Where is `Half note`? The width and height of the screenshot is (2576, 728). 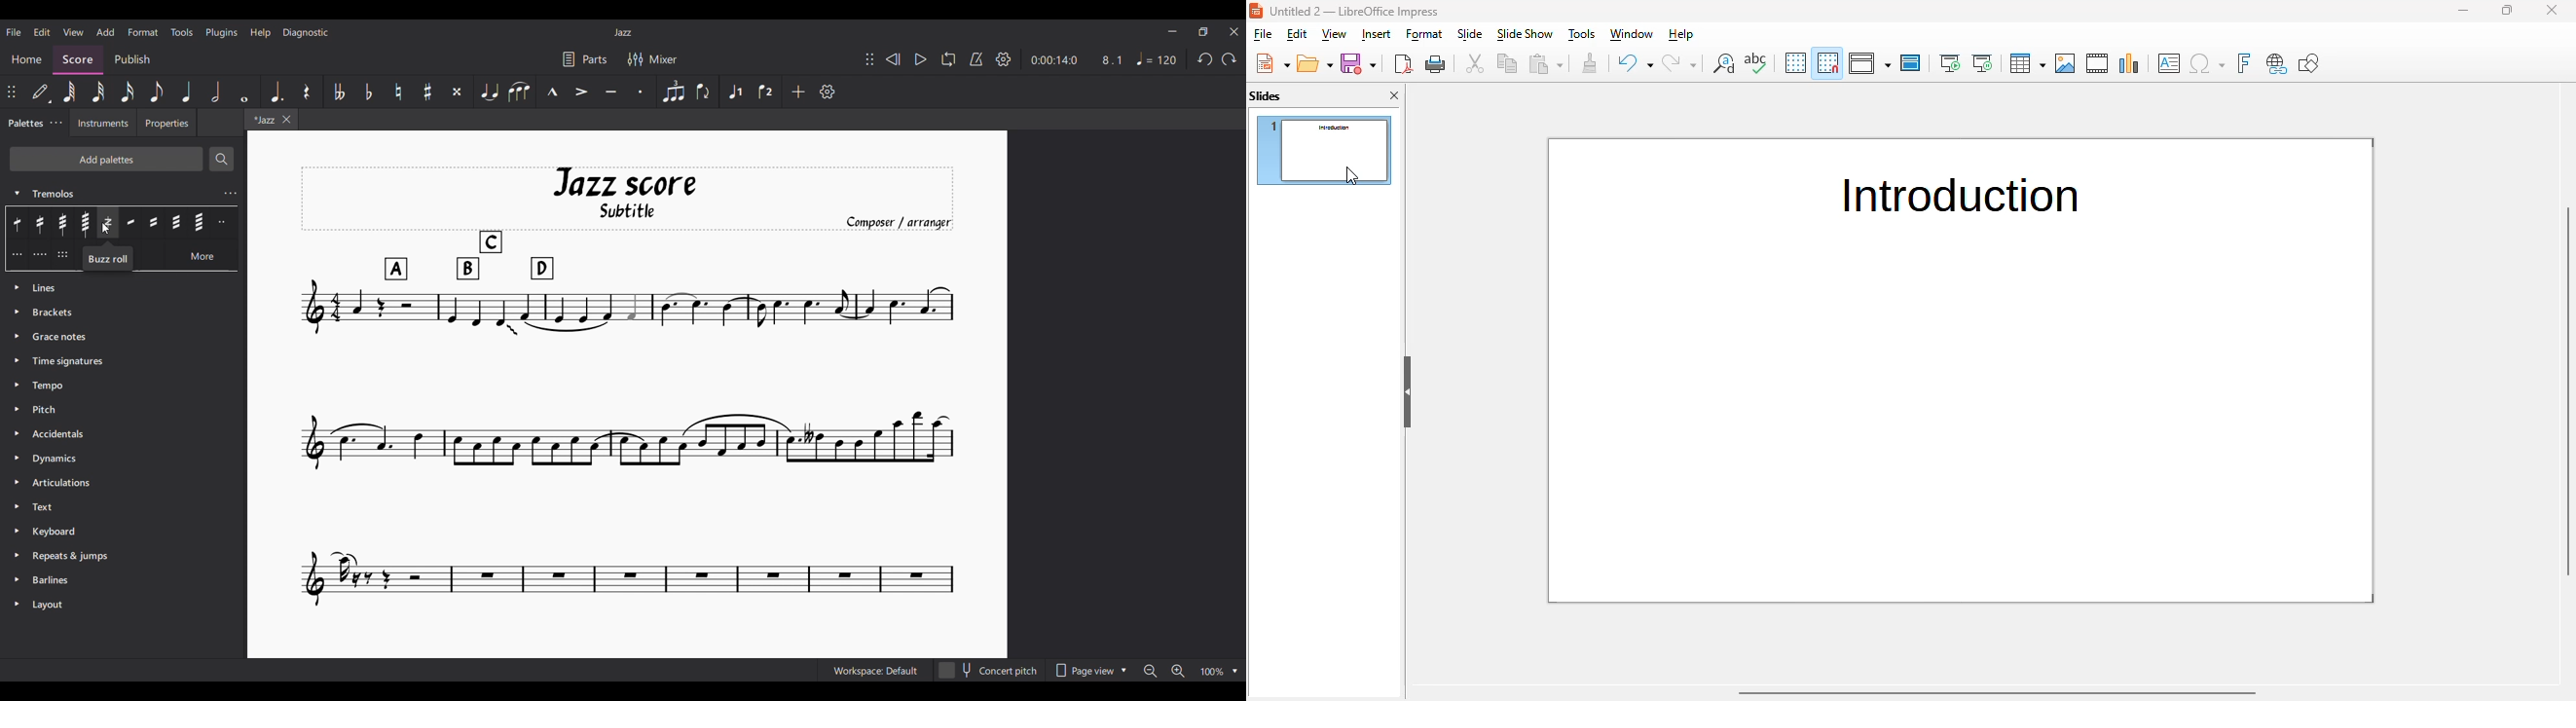 Half note is located at coordinates (215, 91).